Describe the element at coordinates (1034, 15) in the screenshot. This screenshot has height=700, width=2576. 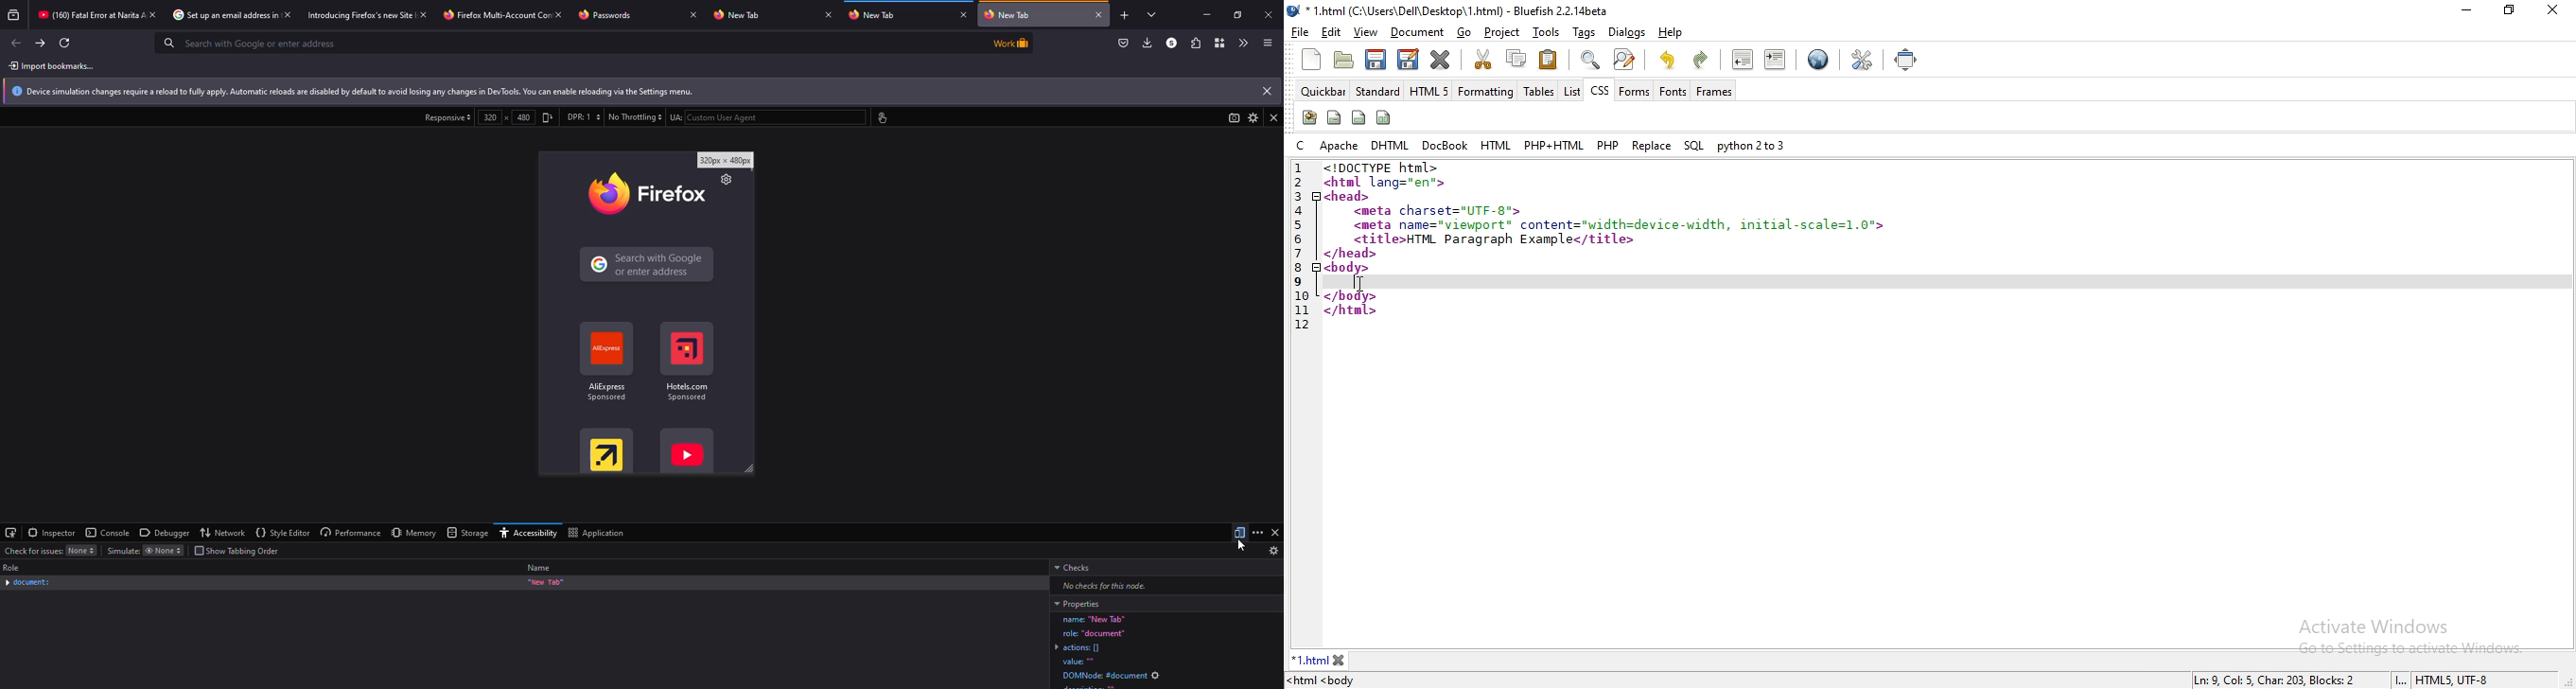
I see `tab` at that location.